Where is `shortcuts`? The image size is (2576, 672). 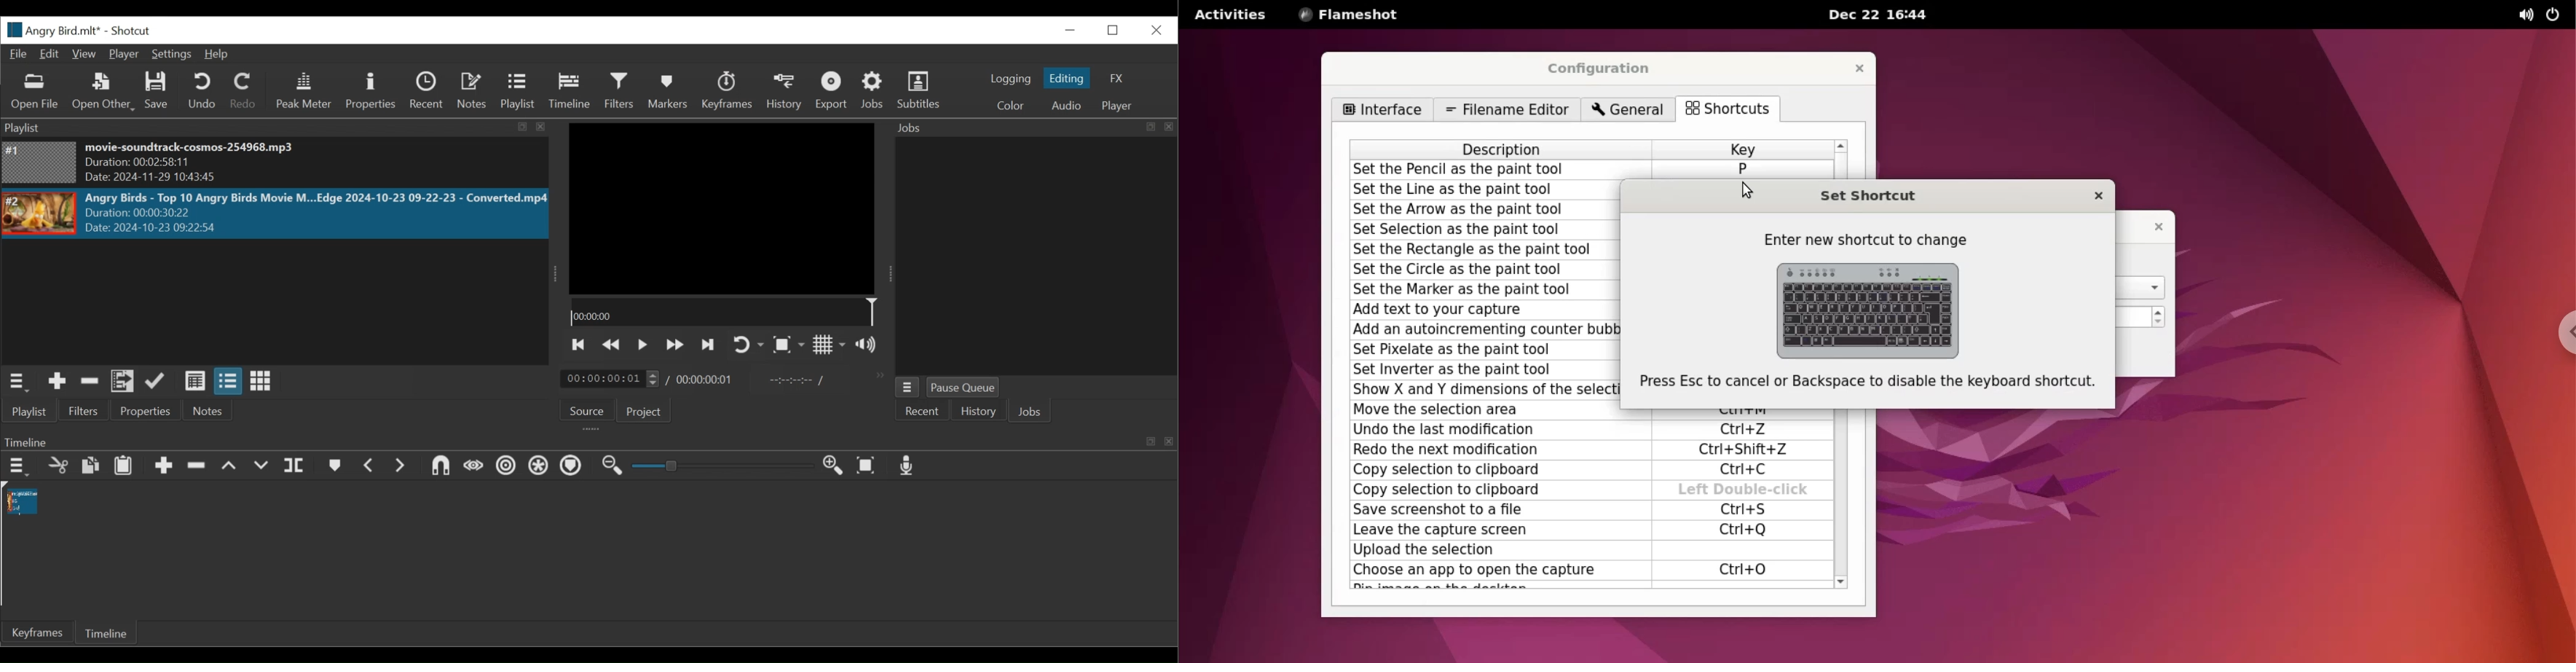 shortcuts is located at coordinates (1733, 110).